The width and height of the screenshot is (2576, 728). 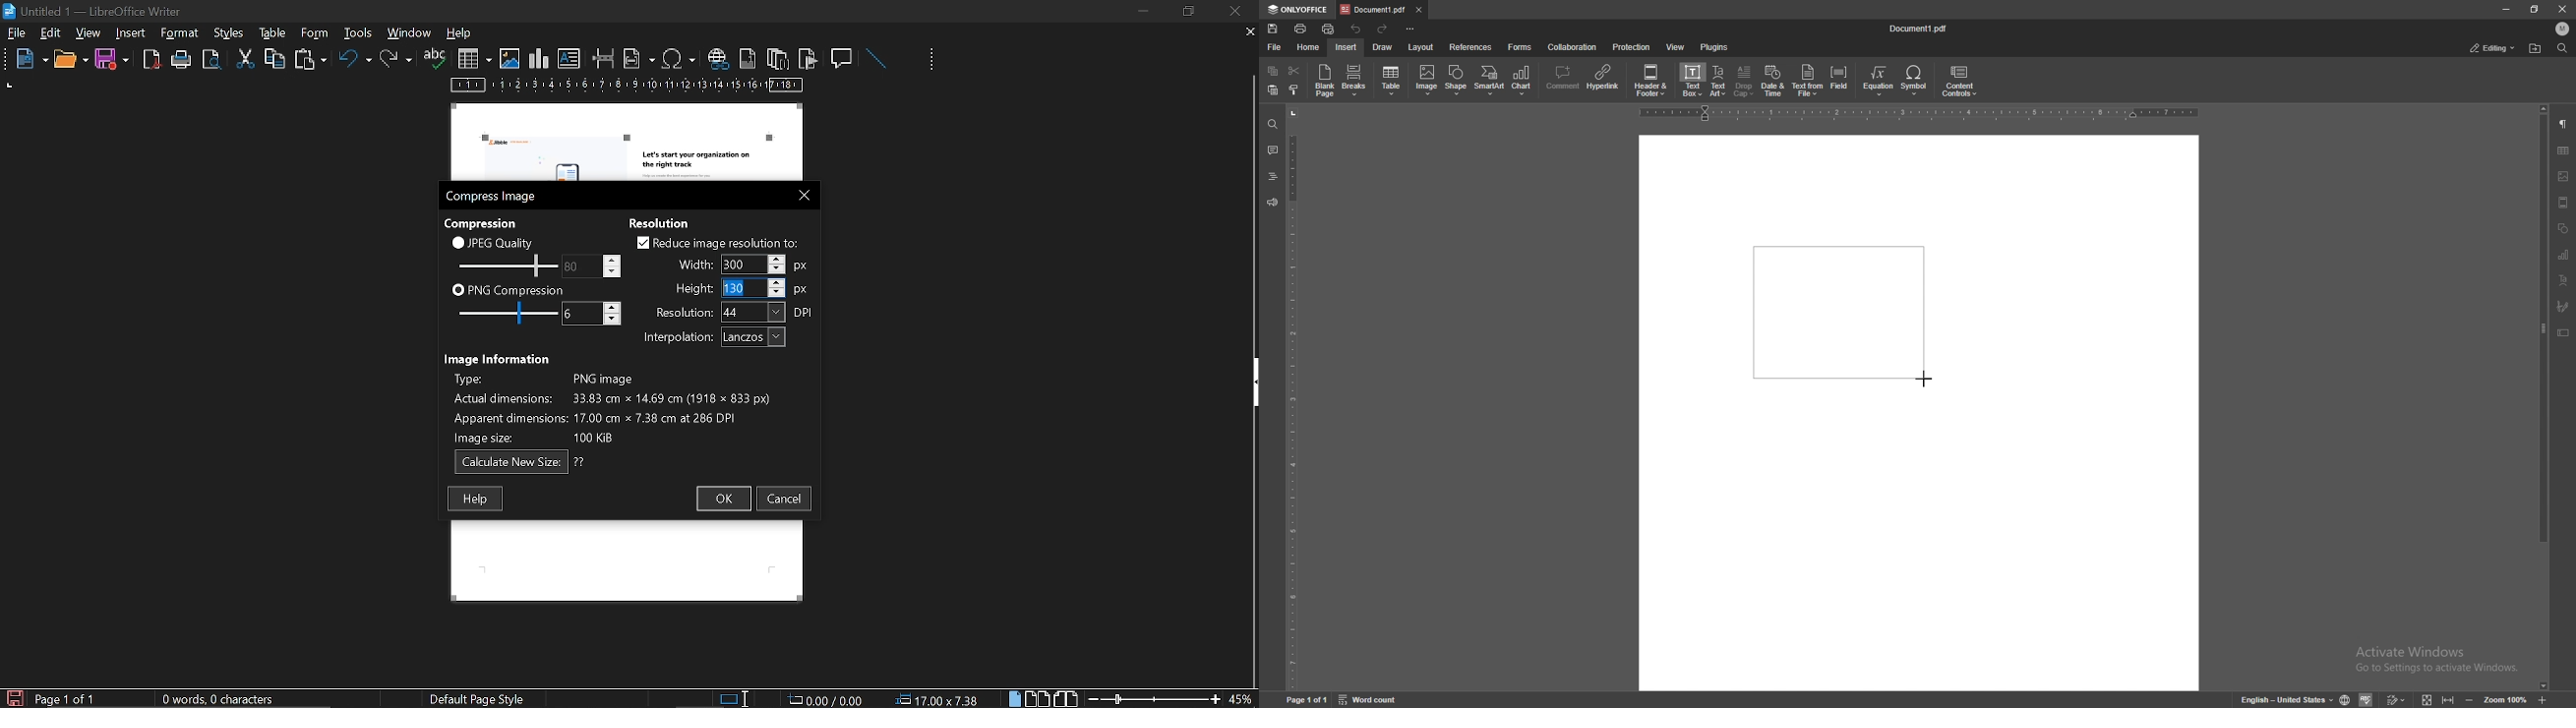 I want to click on colaboration, so click(x=1573, y=47).